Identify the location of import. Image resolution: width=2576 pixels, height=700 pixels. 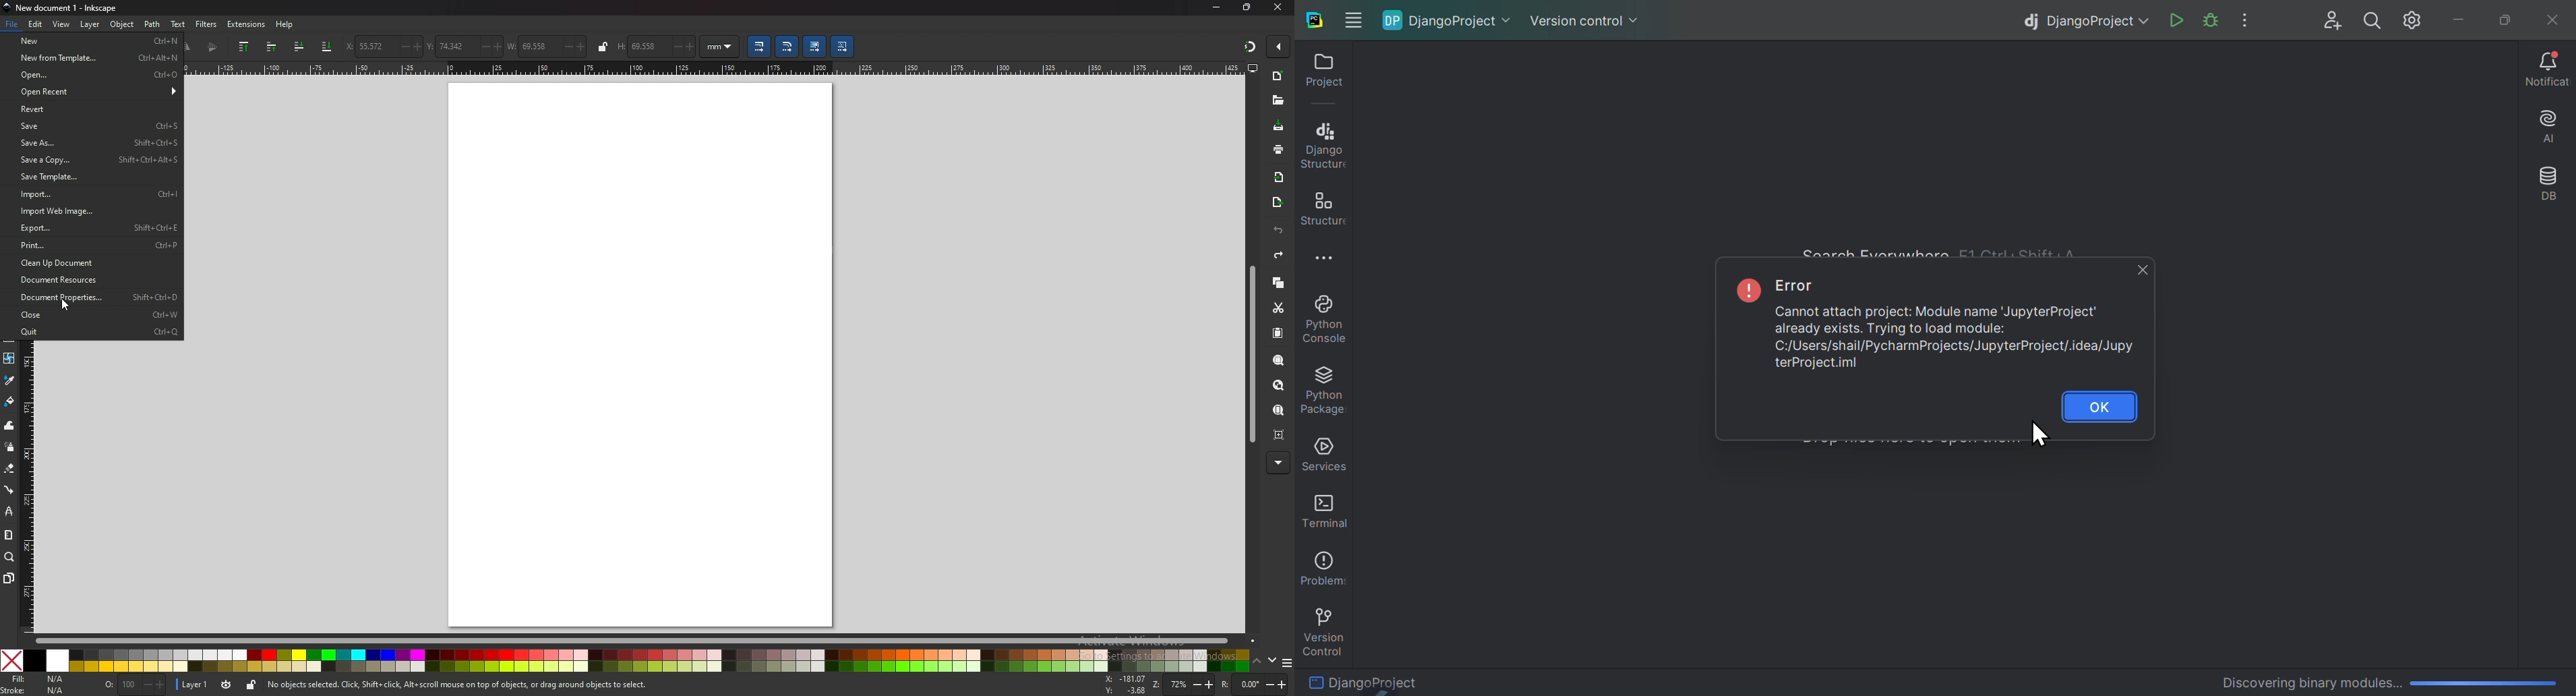
(94, 196).